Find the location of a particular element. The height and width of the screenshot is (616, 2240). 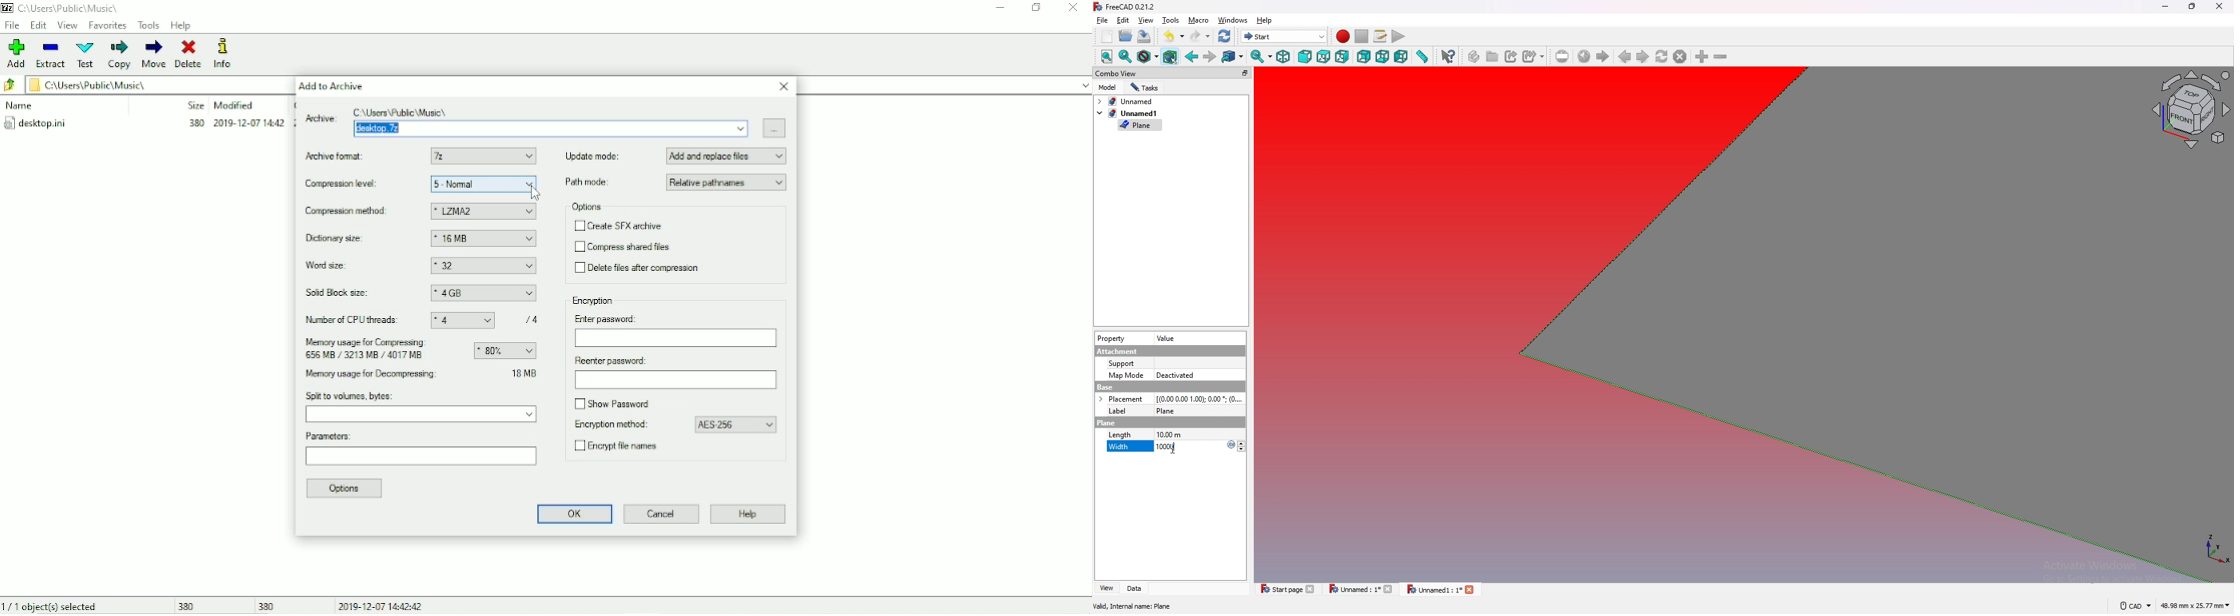

start page is located at coordinates (1288, 588).